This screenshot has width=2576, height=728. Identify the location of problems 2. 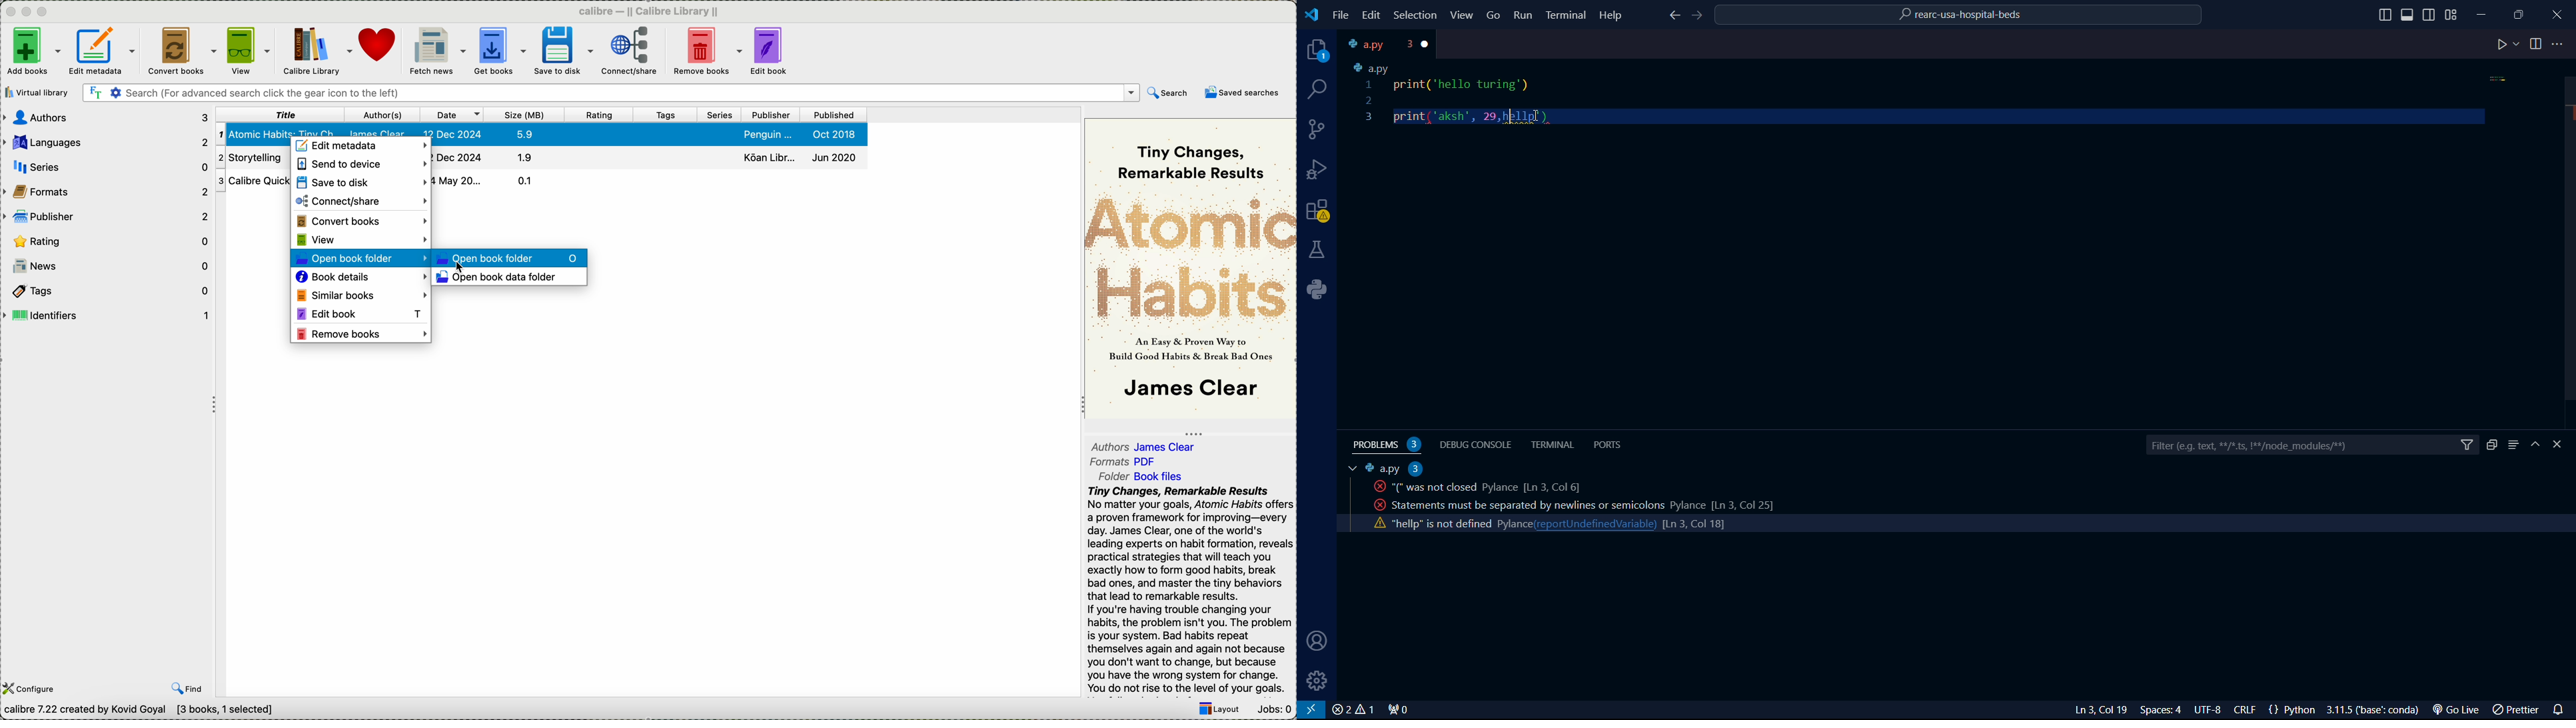
(1390, 445).